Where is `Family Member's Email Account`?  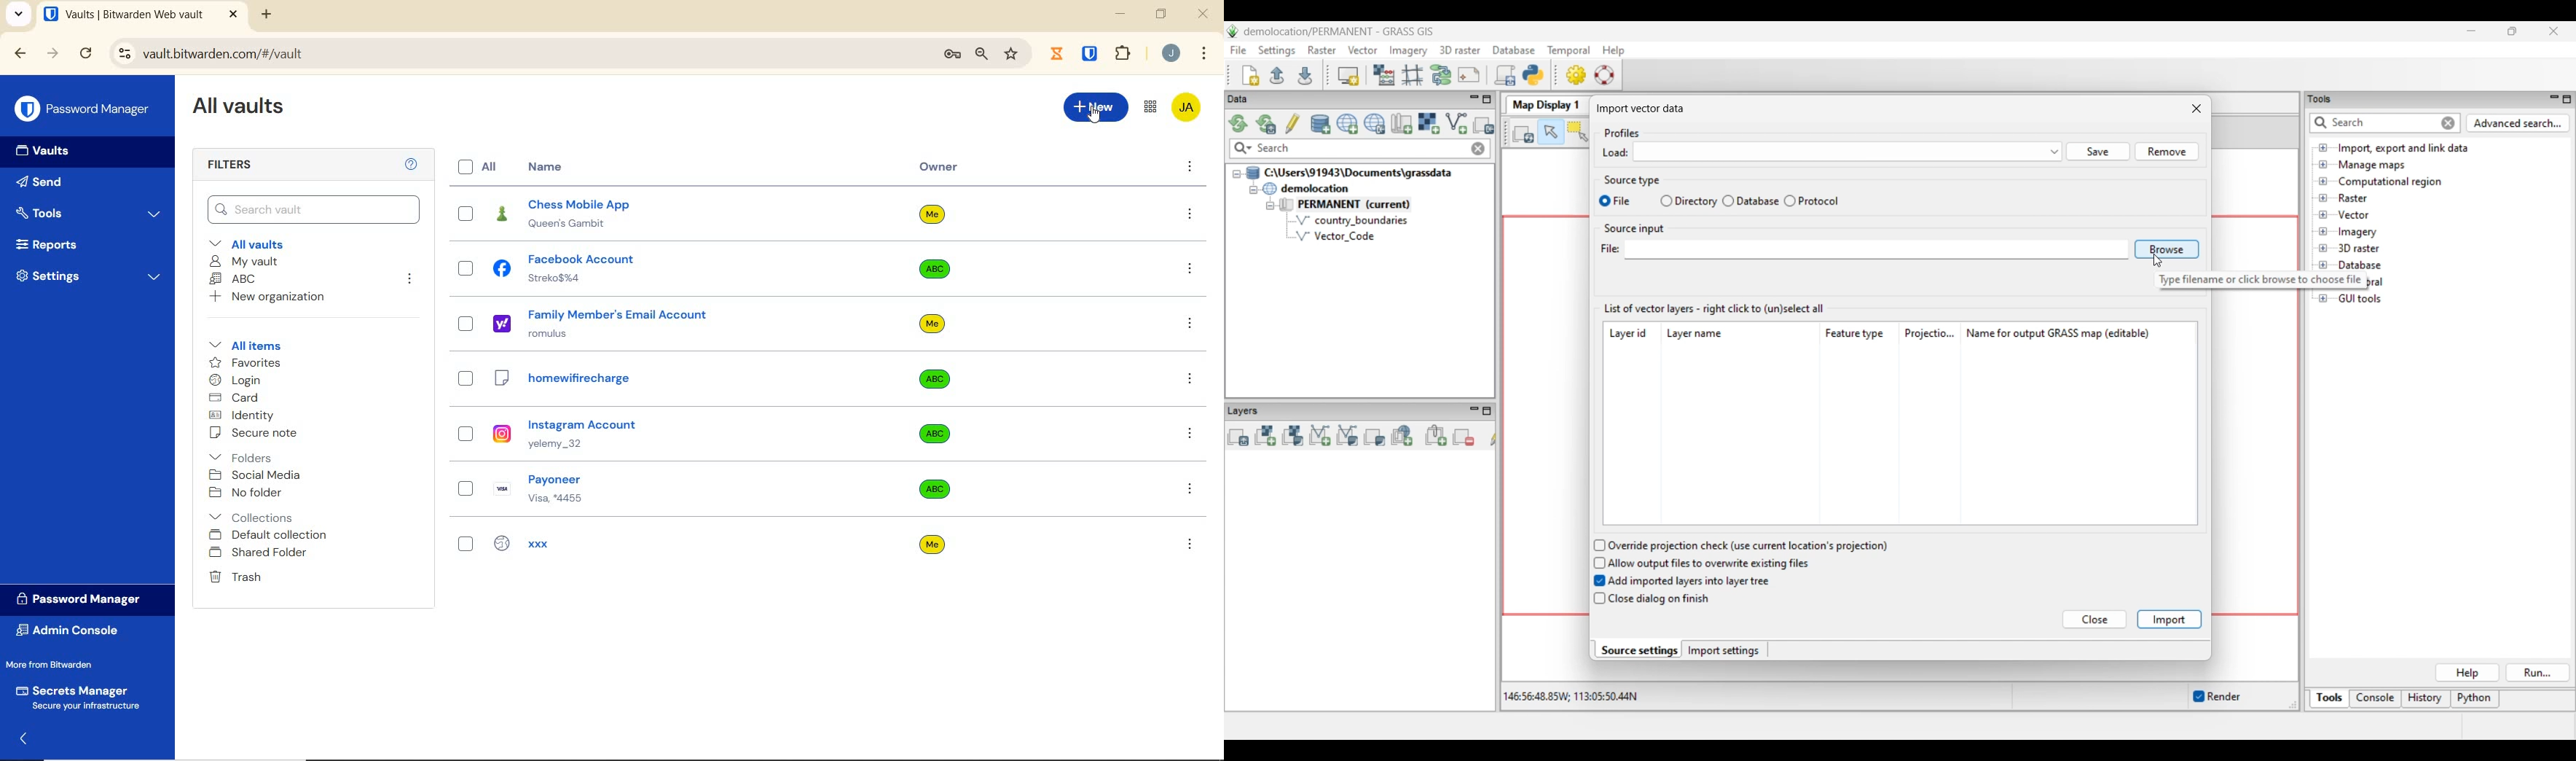
Family Member's Email Account is located at coordinates (605, 323).